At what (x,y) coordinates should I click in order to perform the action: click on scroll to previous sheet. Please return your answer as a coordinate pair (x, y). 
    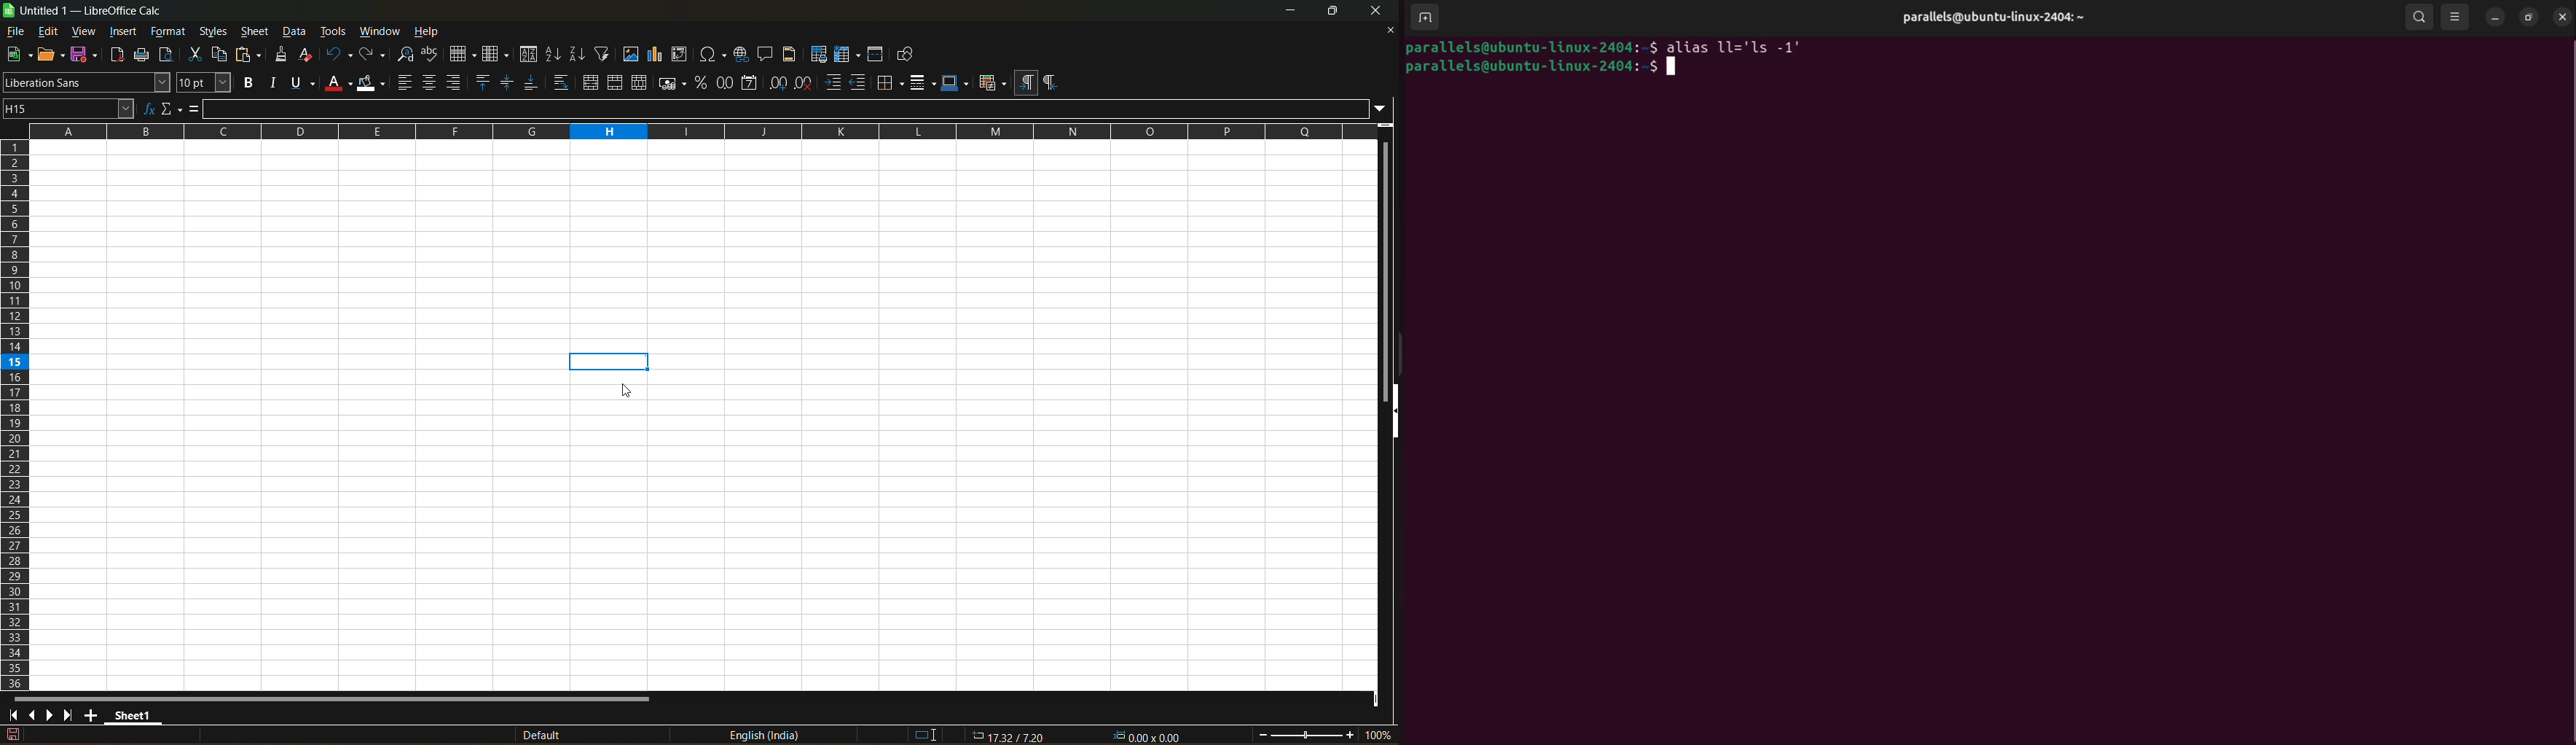
    Looking at the image, I should click on (35, 715).